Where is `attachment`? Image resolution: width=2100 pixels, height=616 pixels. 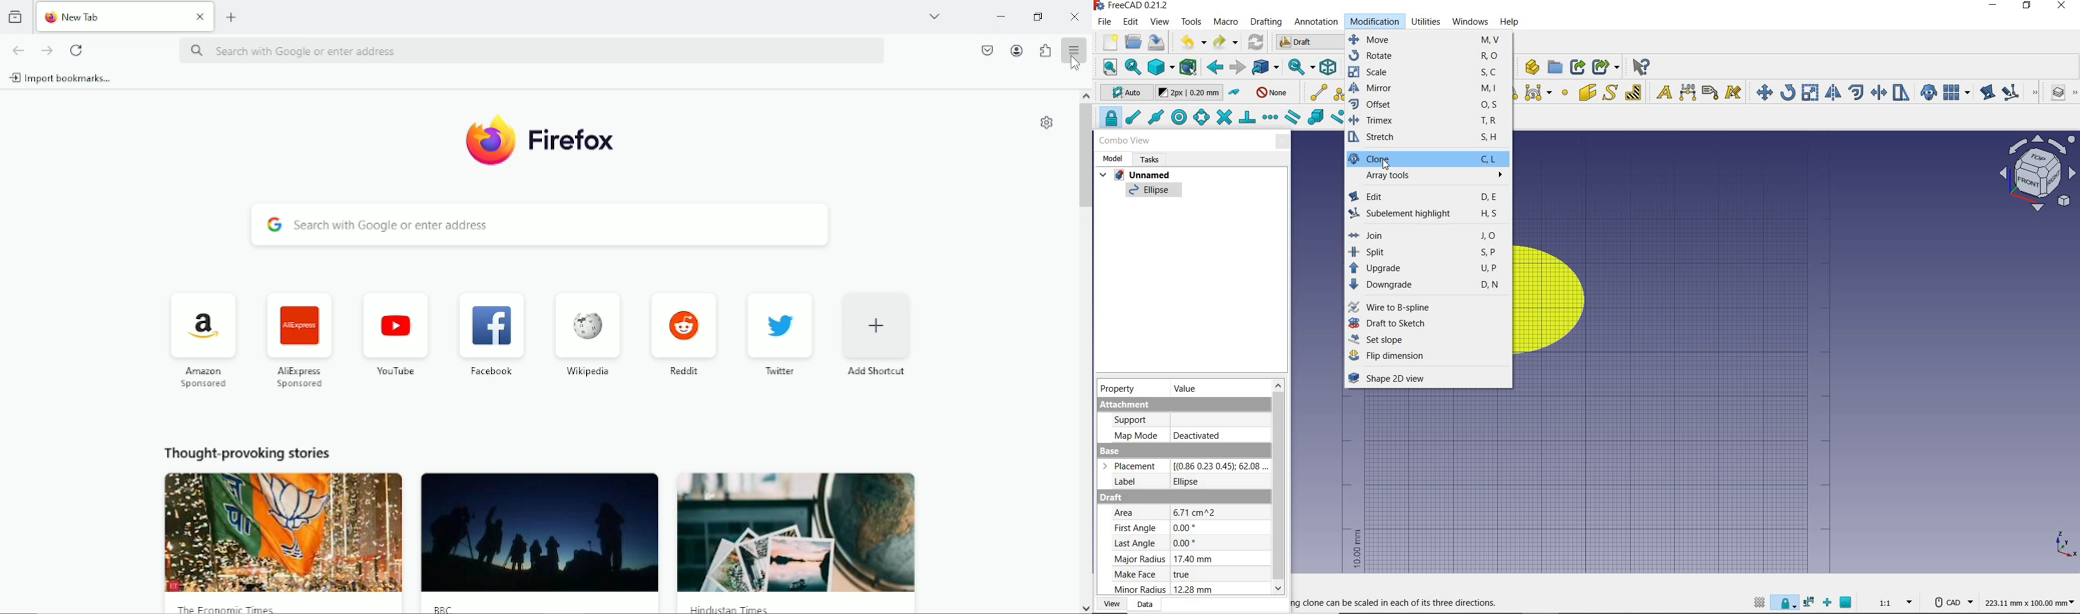 attachment is located at coordinates (1183, 421).